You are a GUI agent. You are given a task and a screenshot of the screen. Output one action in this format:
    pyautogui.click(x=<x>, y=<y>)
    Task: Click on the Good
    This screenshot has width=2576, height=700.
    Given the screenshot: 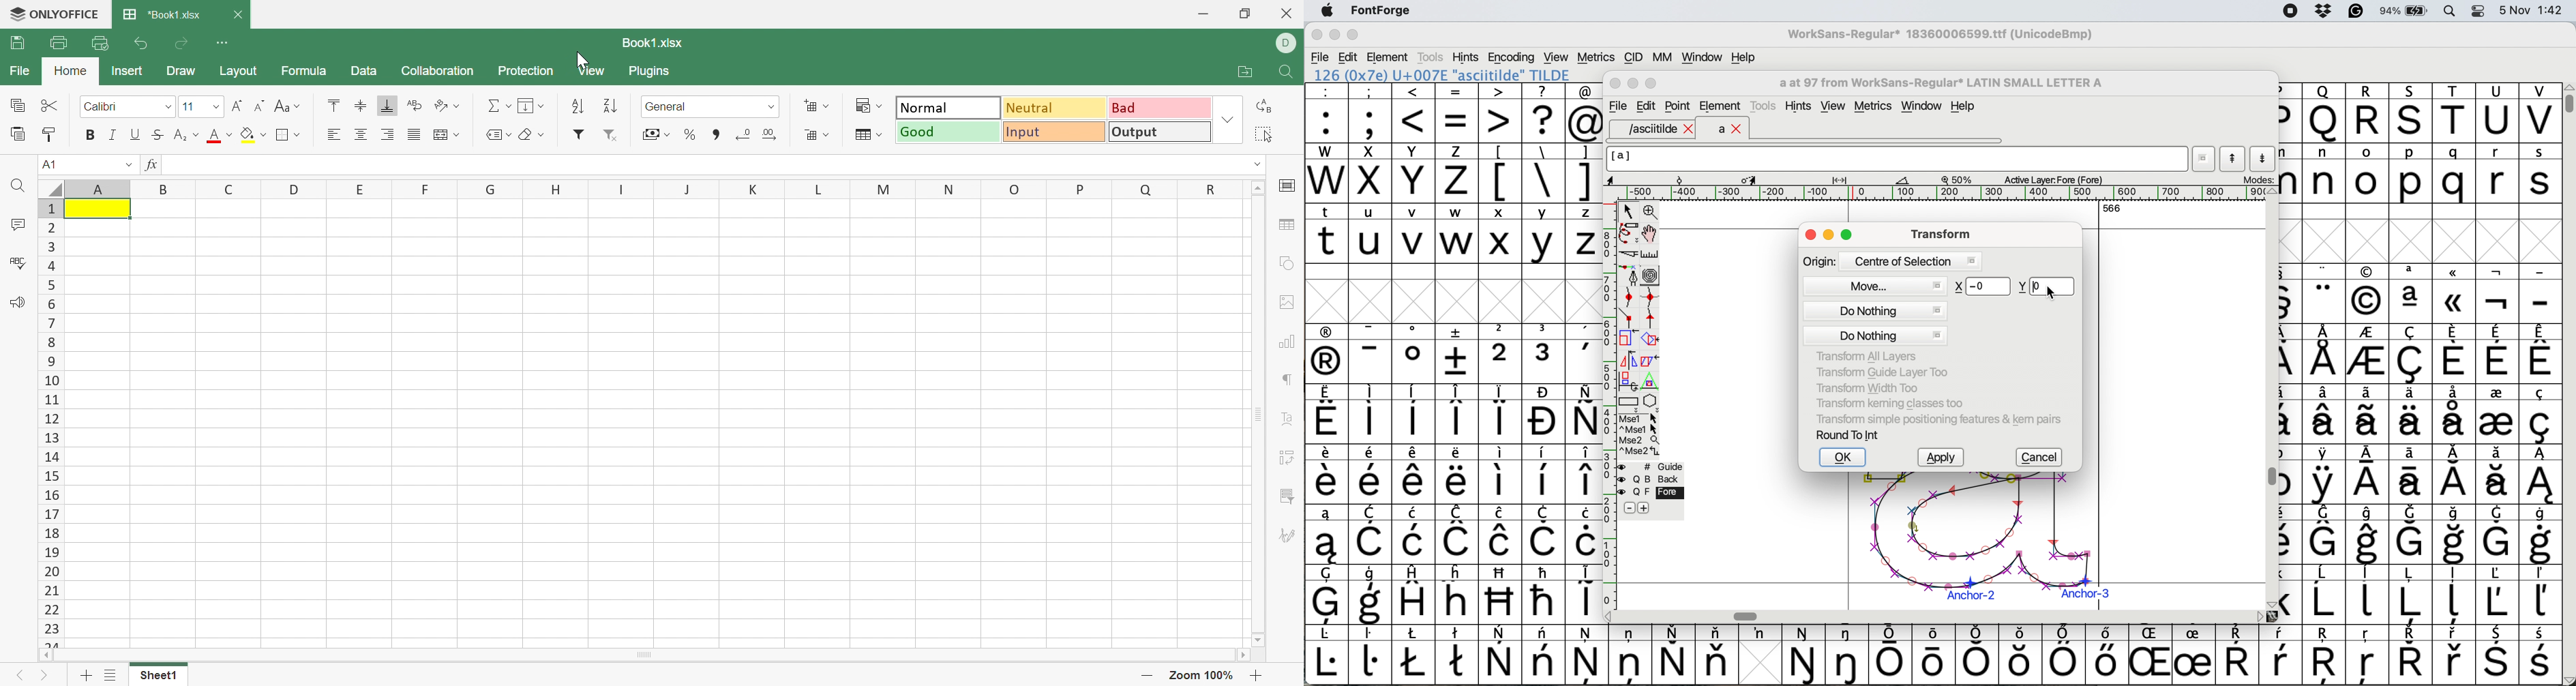 What is the action you would take?
    pyautogui.click(x=948, y=132)
    